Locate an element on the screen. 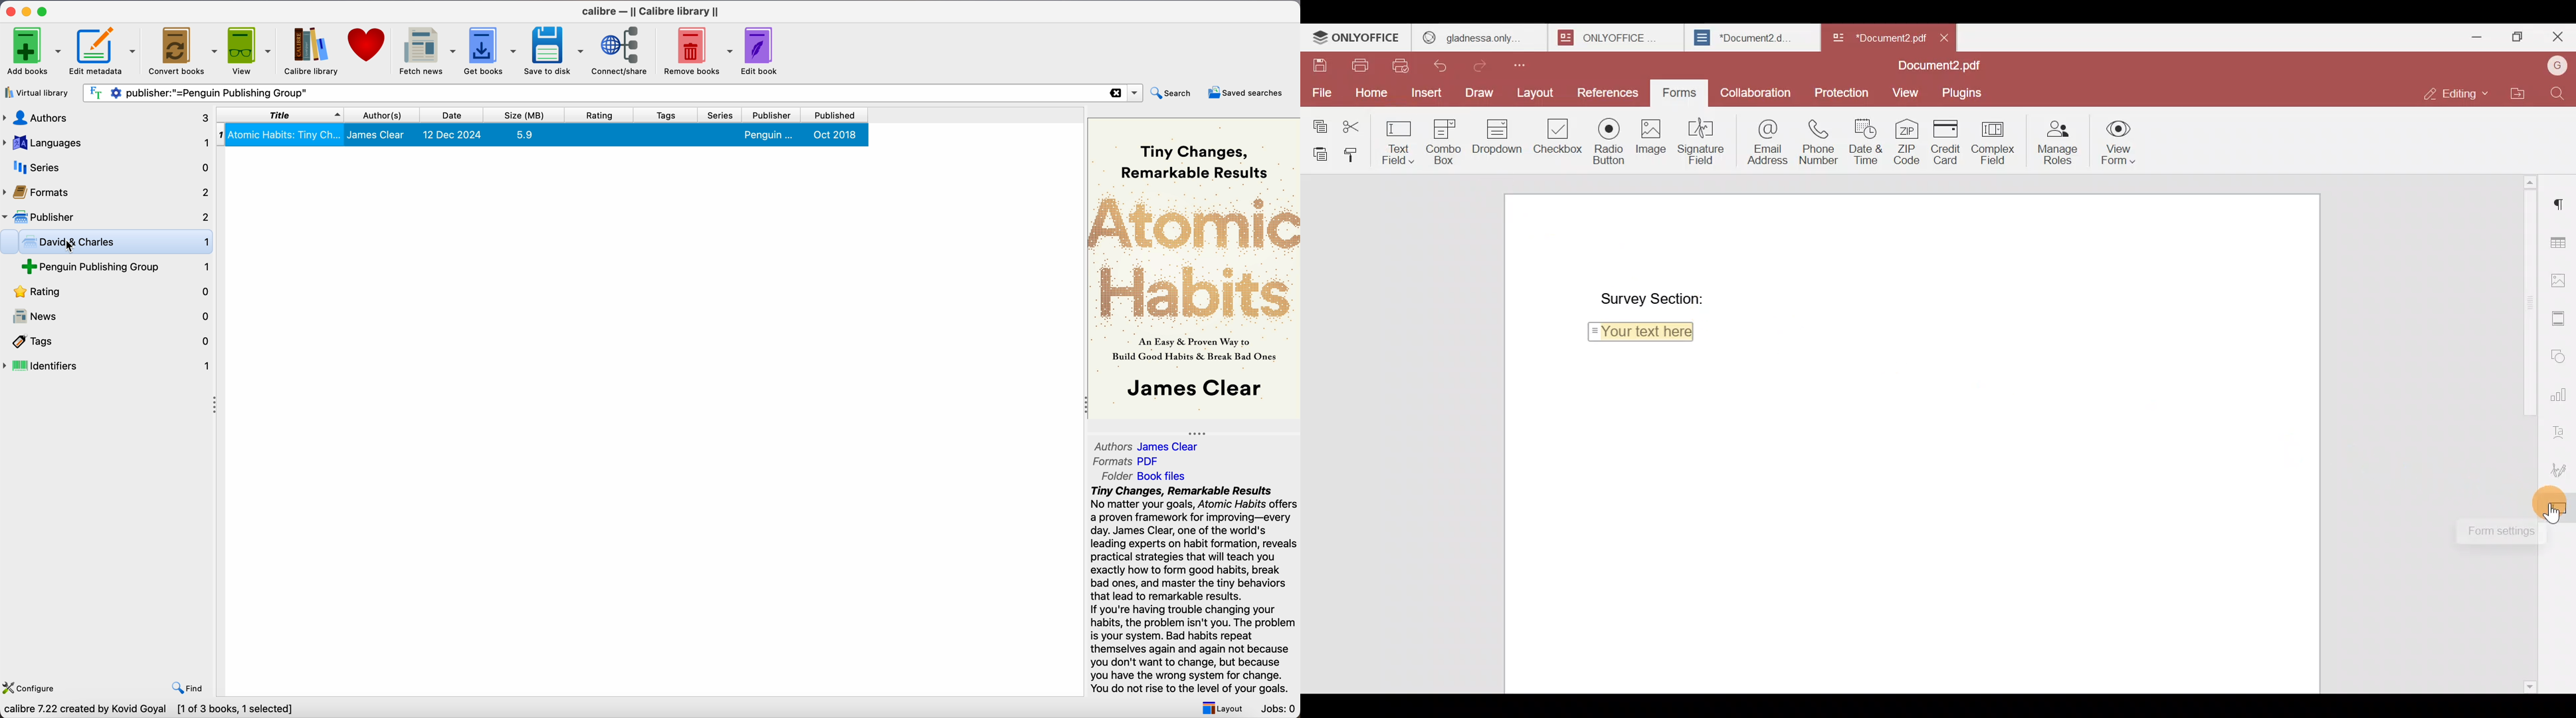  Plugins is located at coordinates (1963, 92).